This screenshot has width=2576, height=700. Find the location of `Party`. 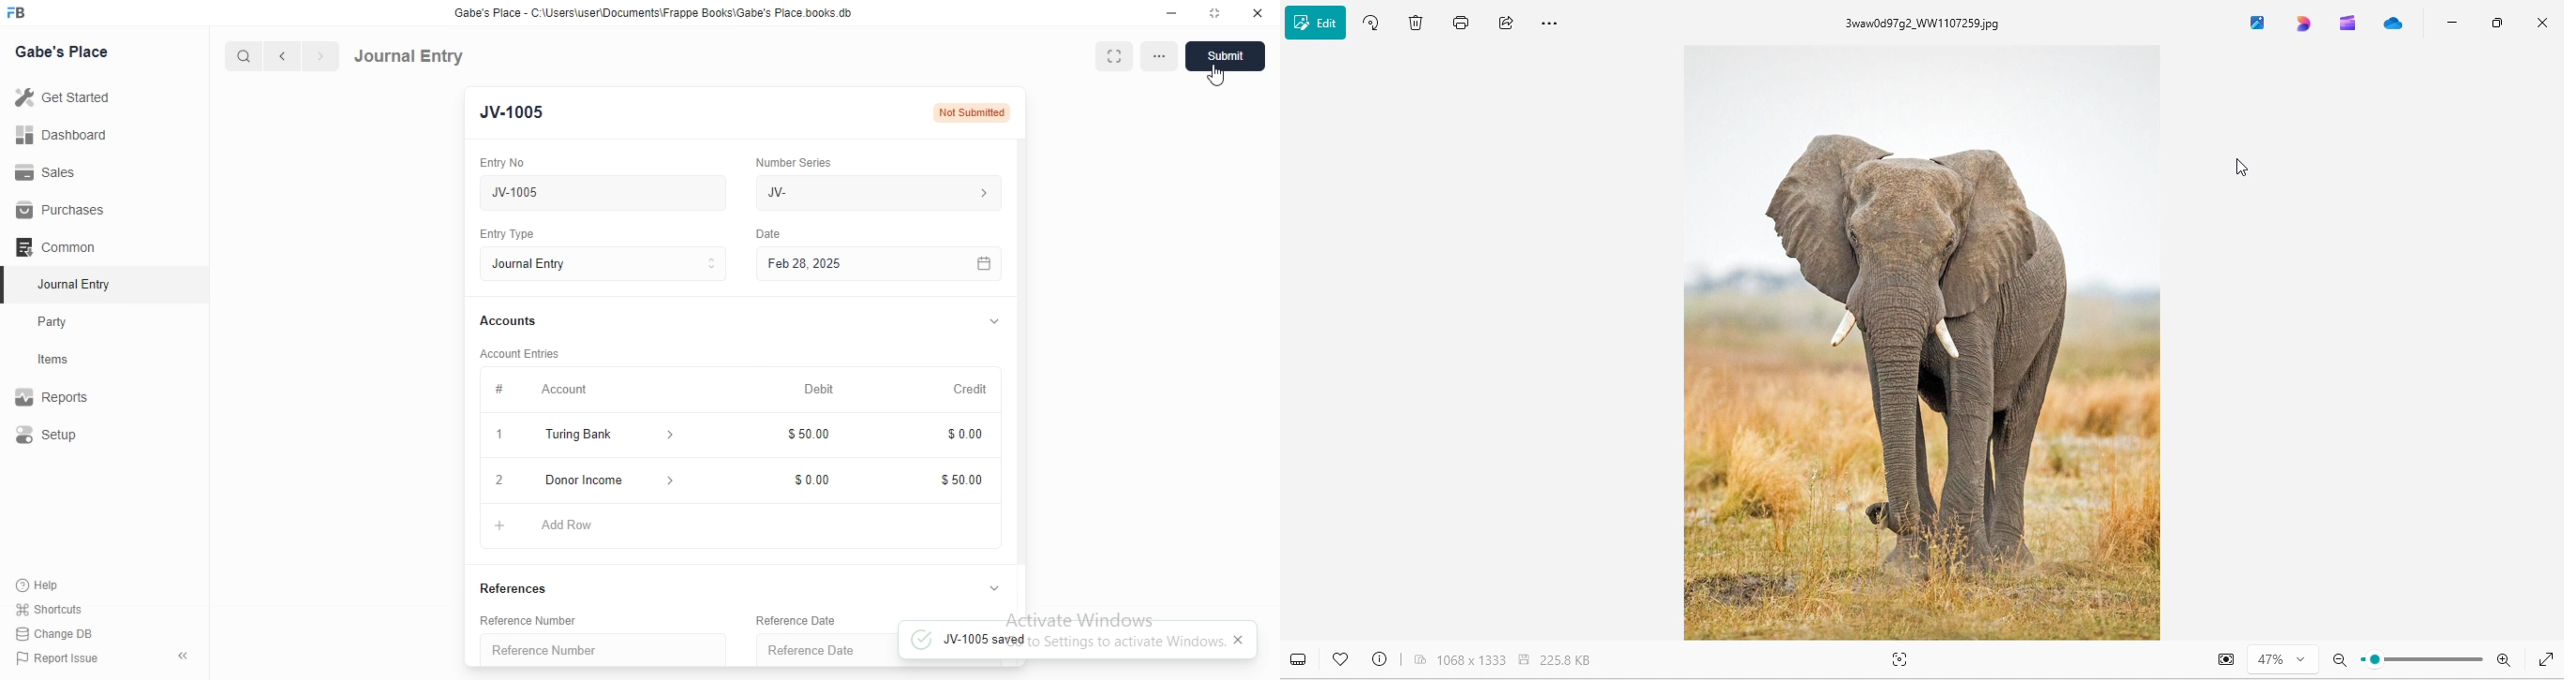

Party is located at coordinates (66, 322).